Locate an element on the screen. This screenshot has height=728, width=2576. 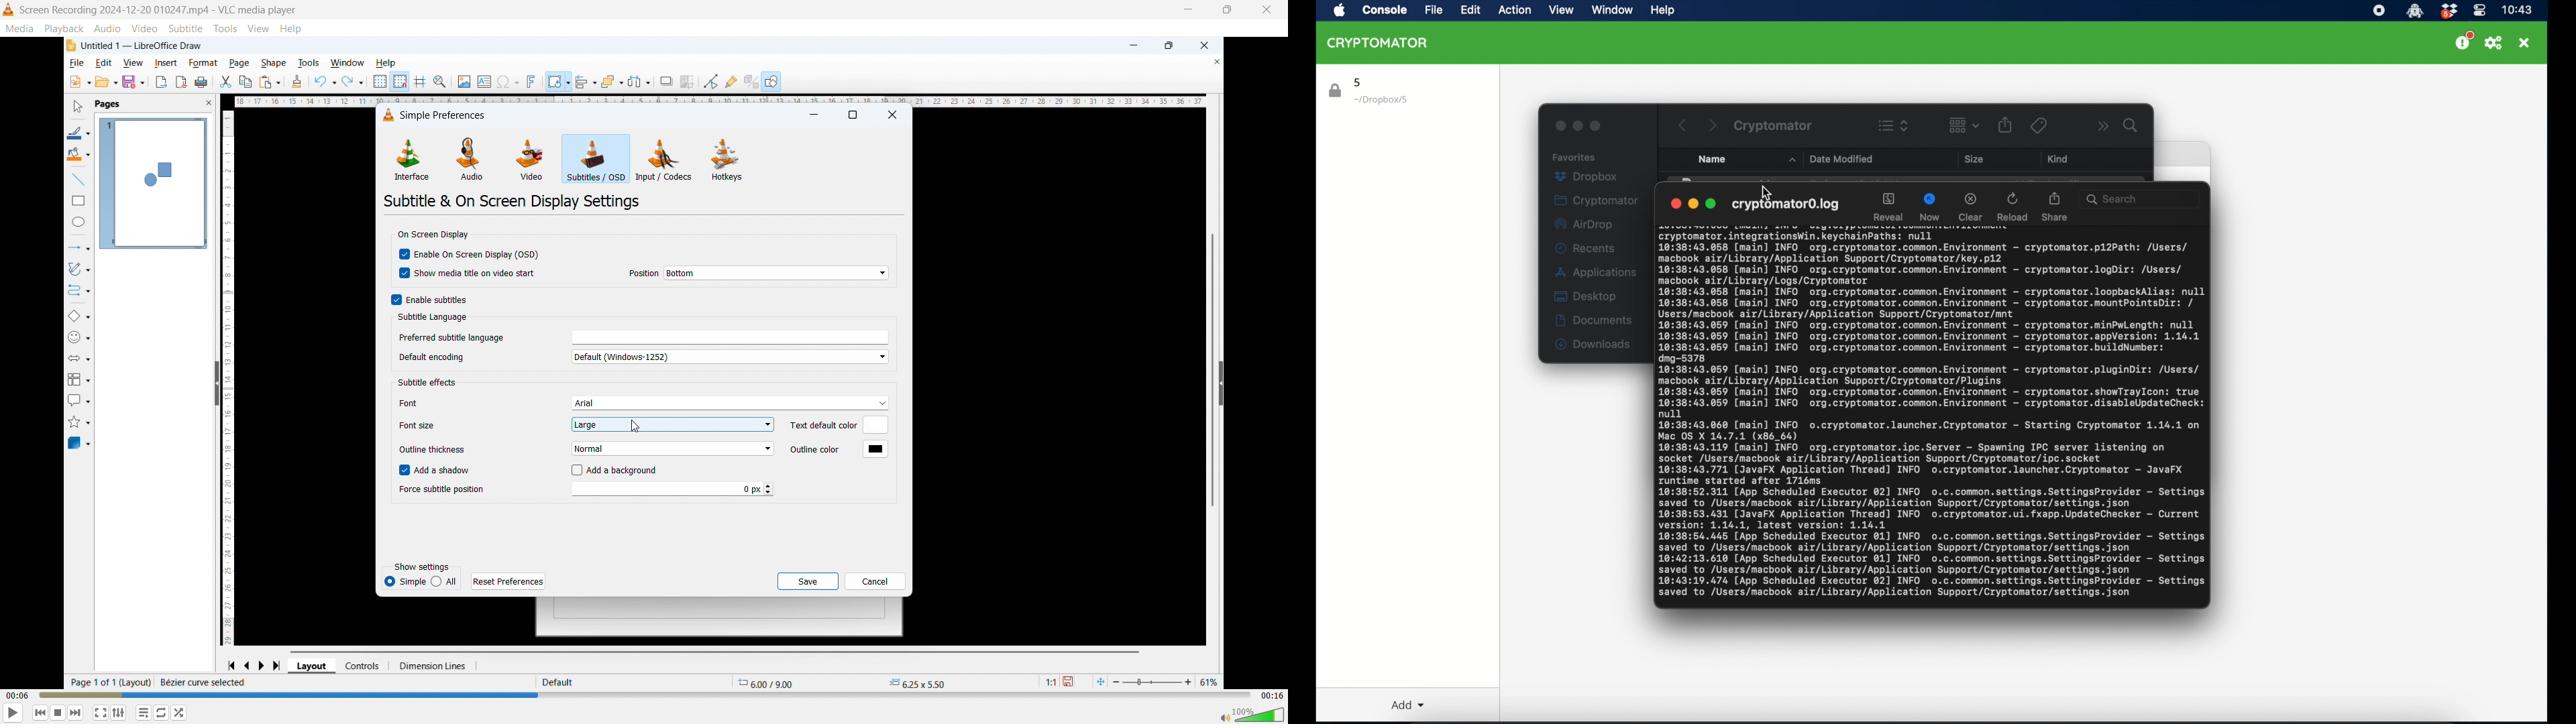
preferences is located at coordinates (2493, 45).